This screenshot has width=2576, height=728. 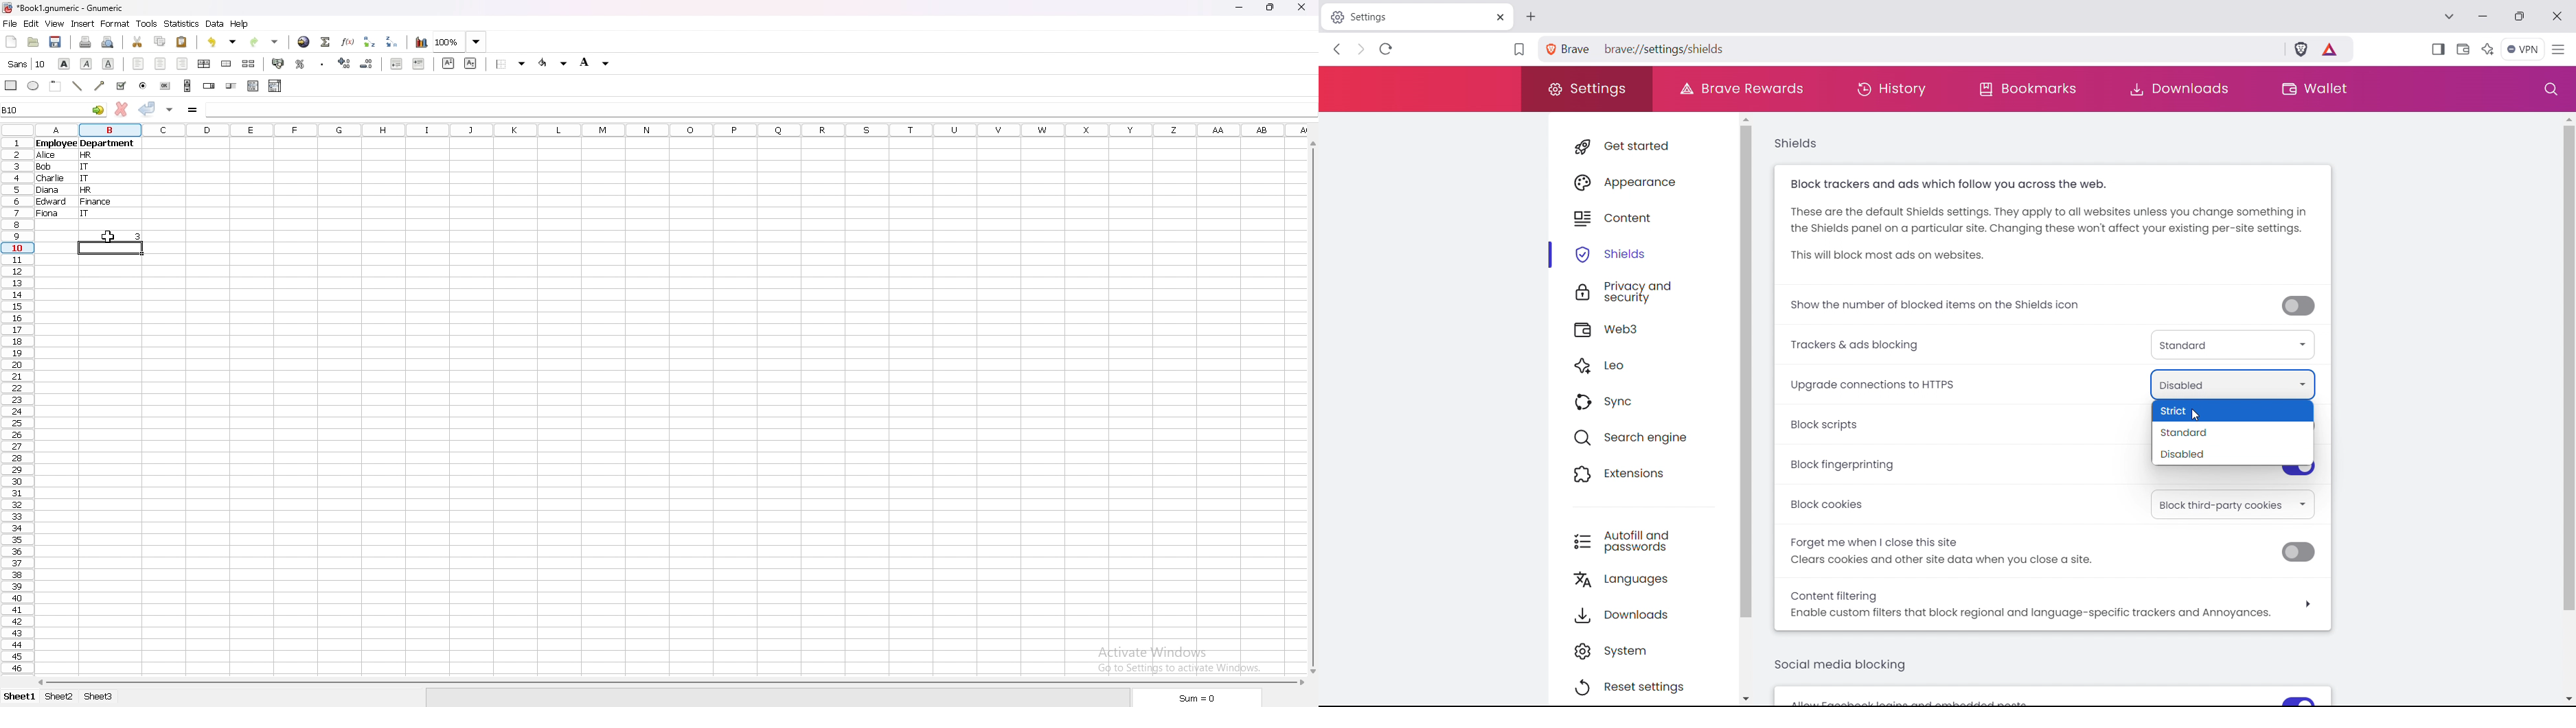 What do you see at coordinates (42, 168) in the screenshot?
I see `Bob` at bounding box center [42, 168].